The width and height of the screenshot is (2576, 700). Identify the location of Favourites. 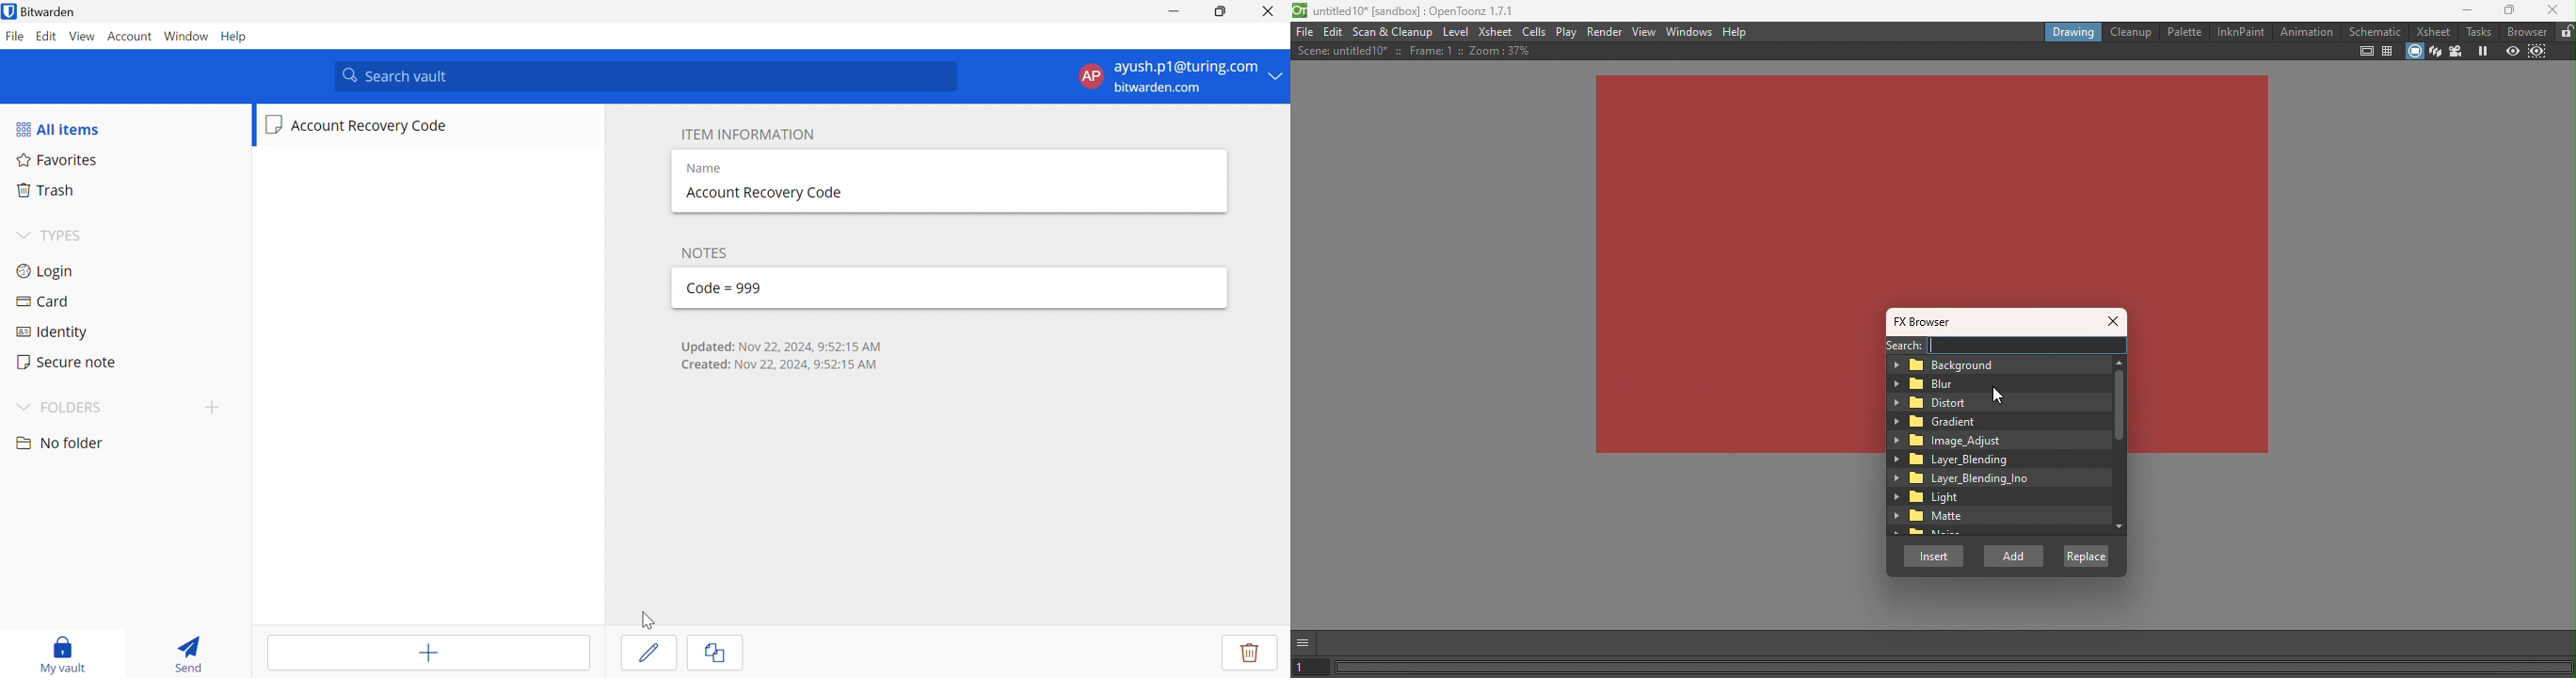
(59, 161).